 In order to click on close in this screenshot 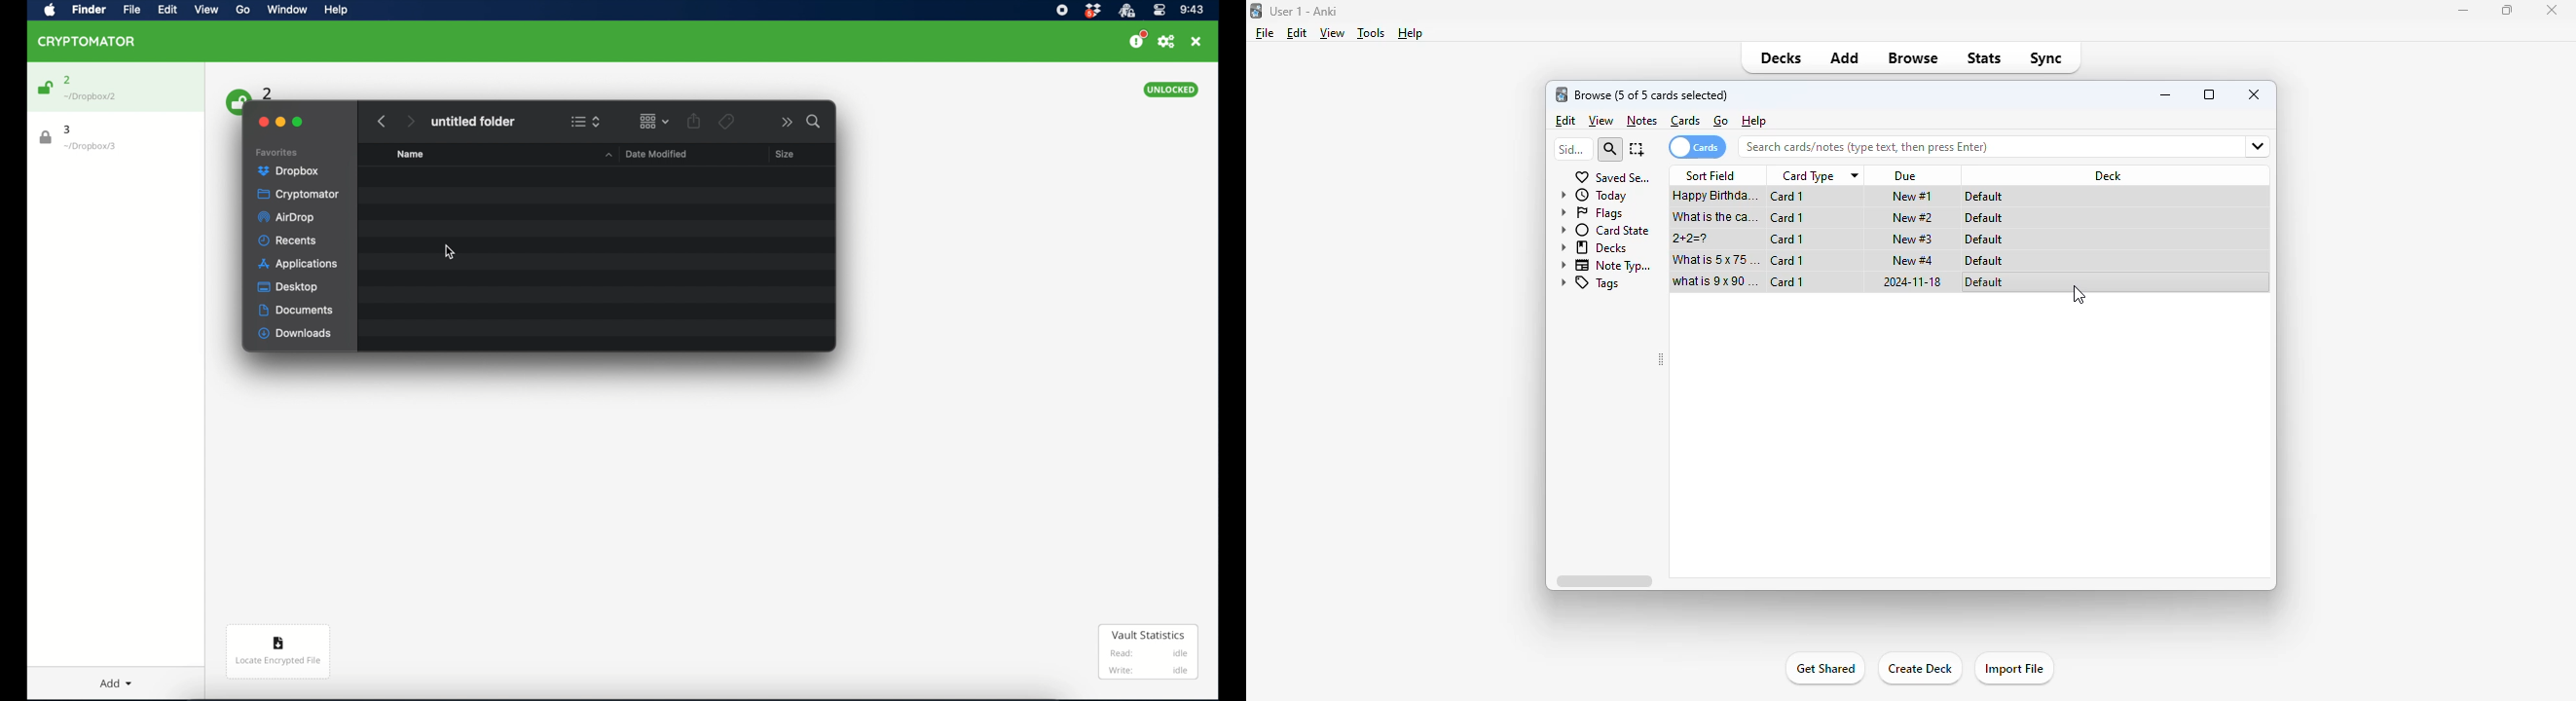, I will do `click(2255, 93)`.